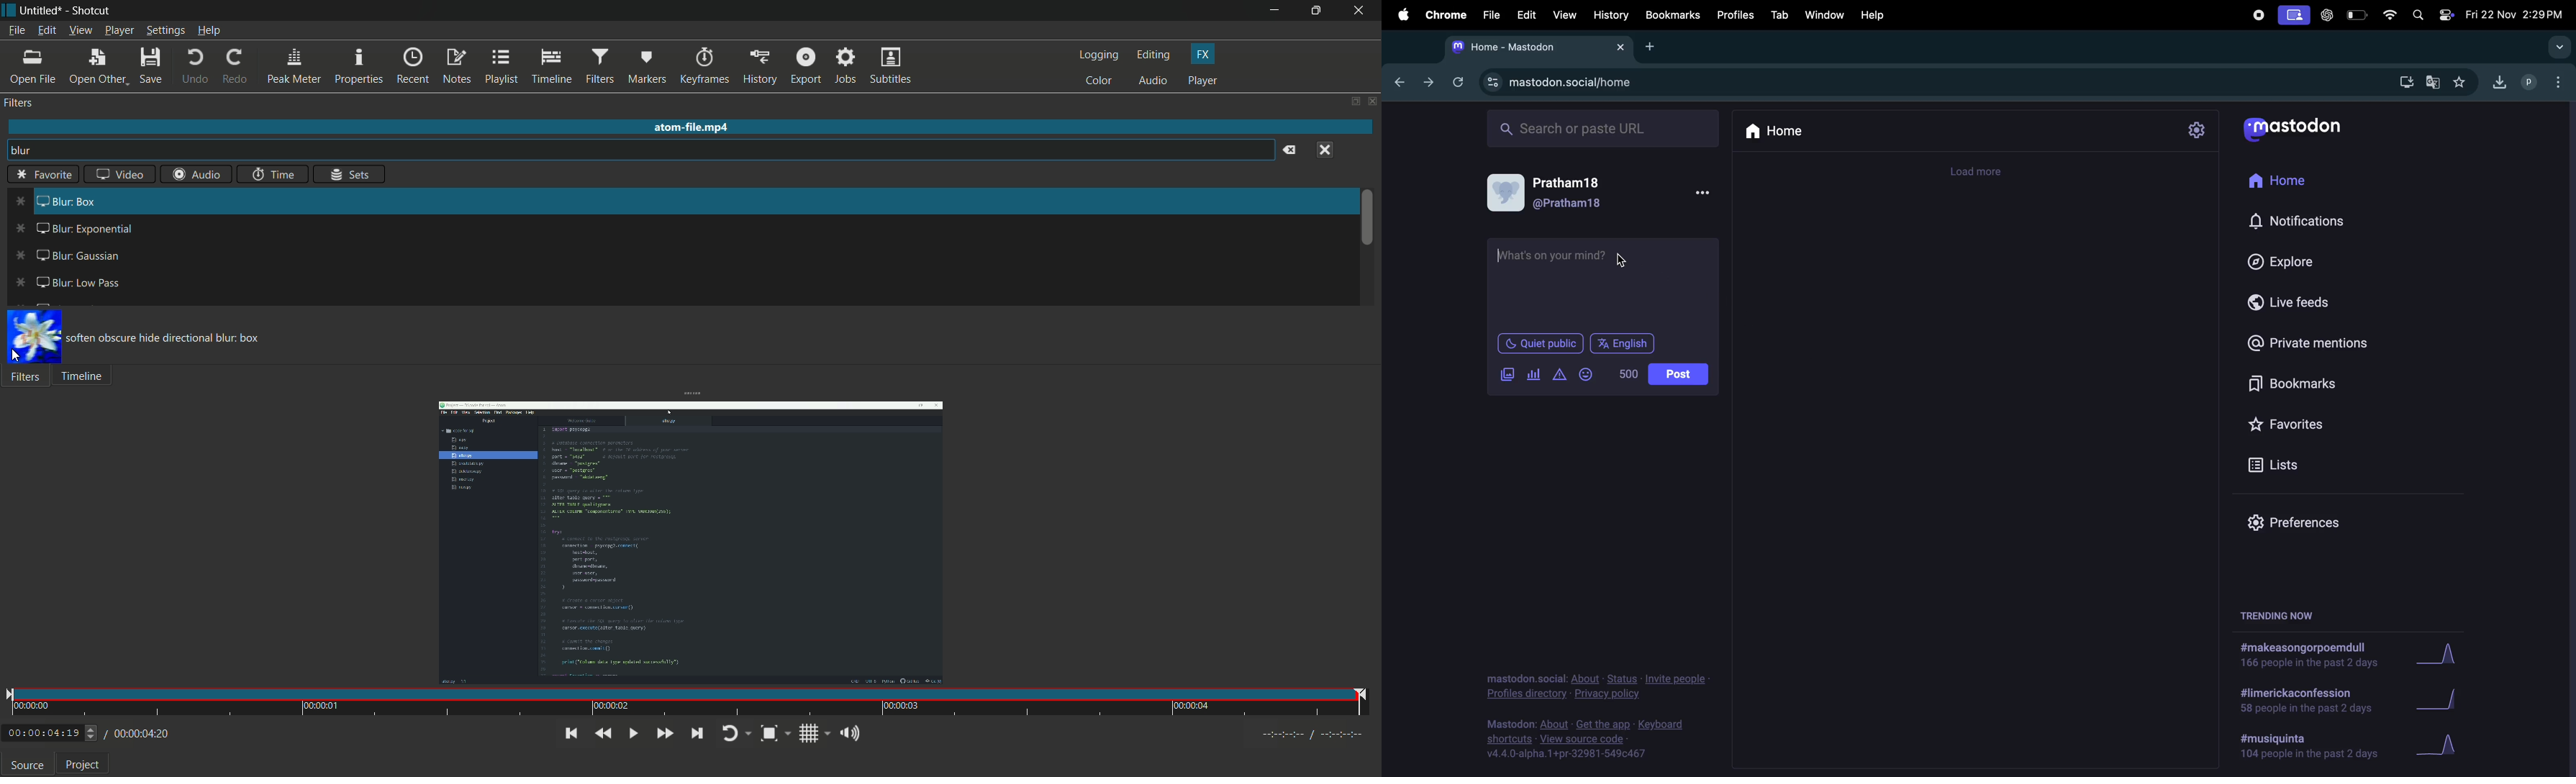 The image size is (2576, 784). I want to click on Pratham18, so click(1570, 183).